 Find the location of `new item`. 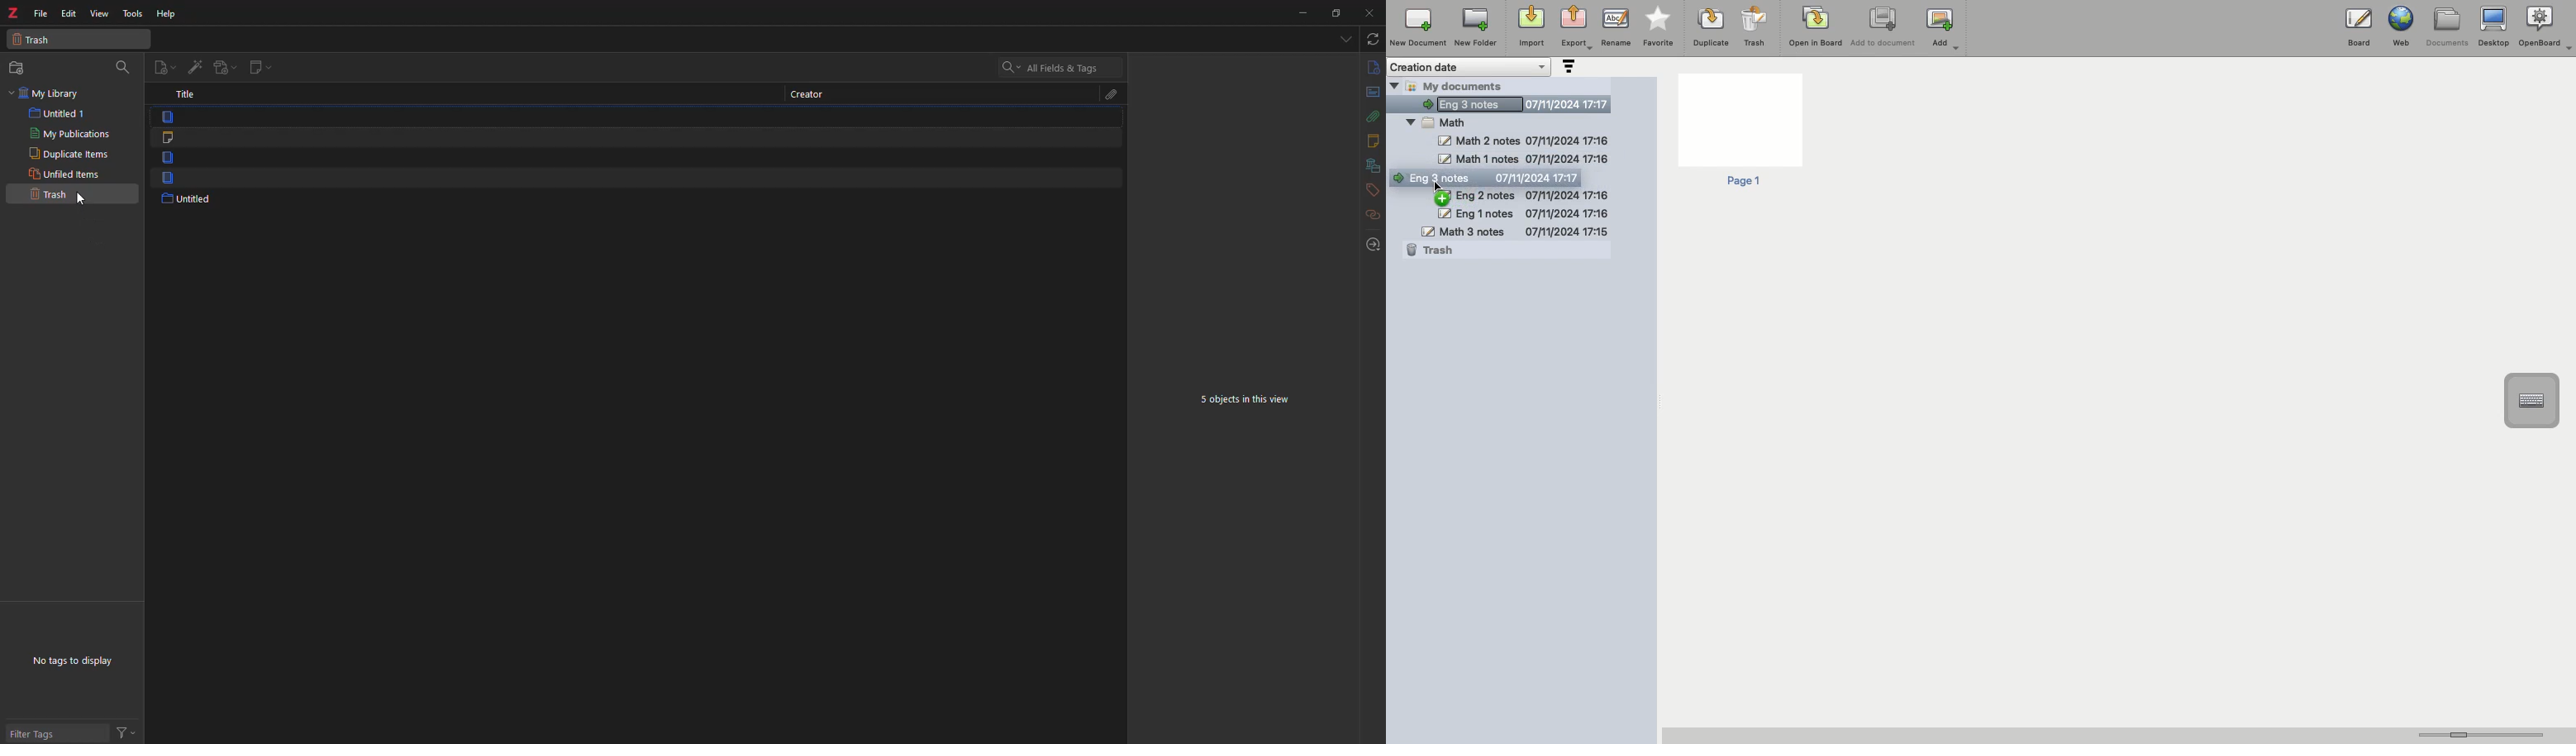

new item is located at coordinates (165, 66).